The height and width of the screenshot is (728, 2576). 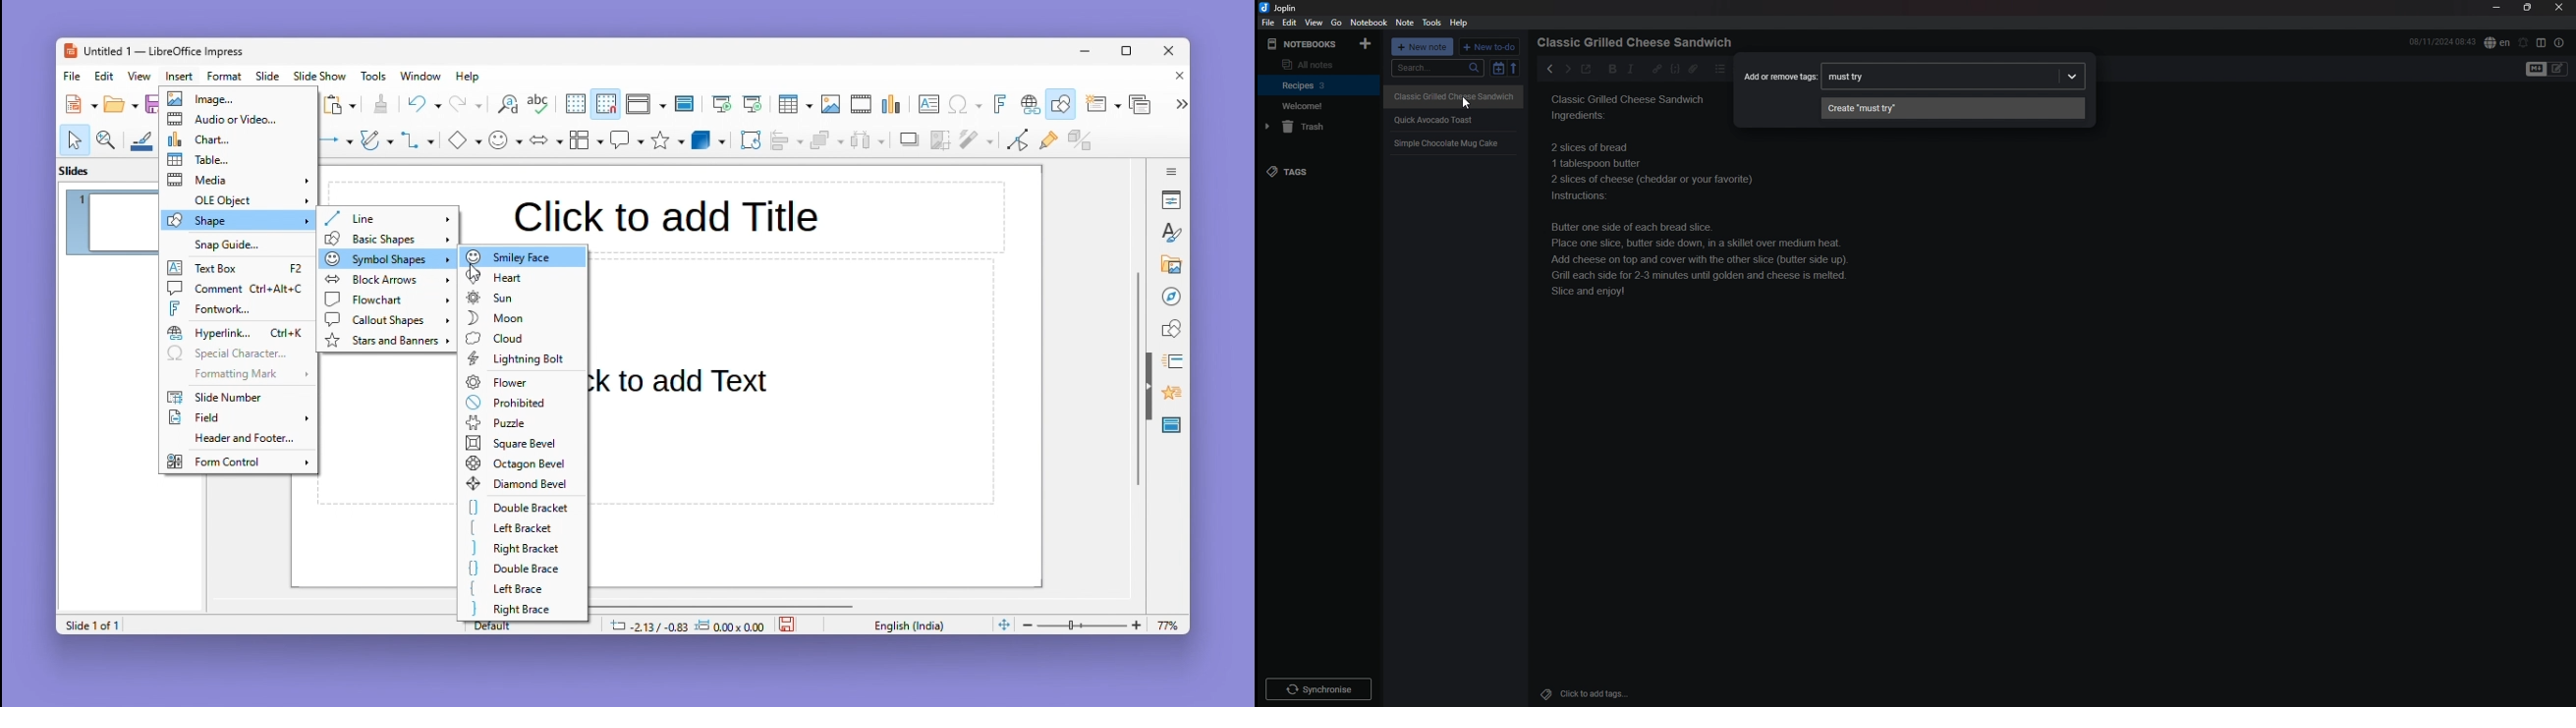 I want to click on attachment, so click(x=1693, y=69).